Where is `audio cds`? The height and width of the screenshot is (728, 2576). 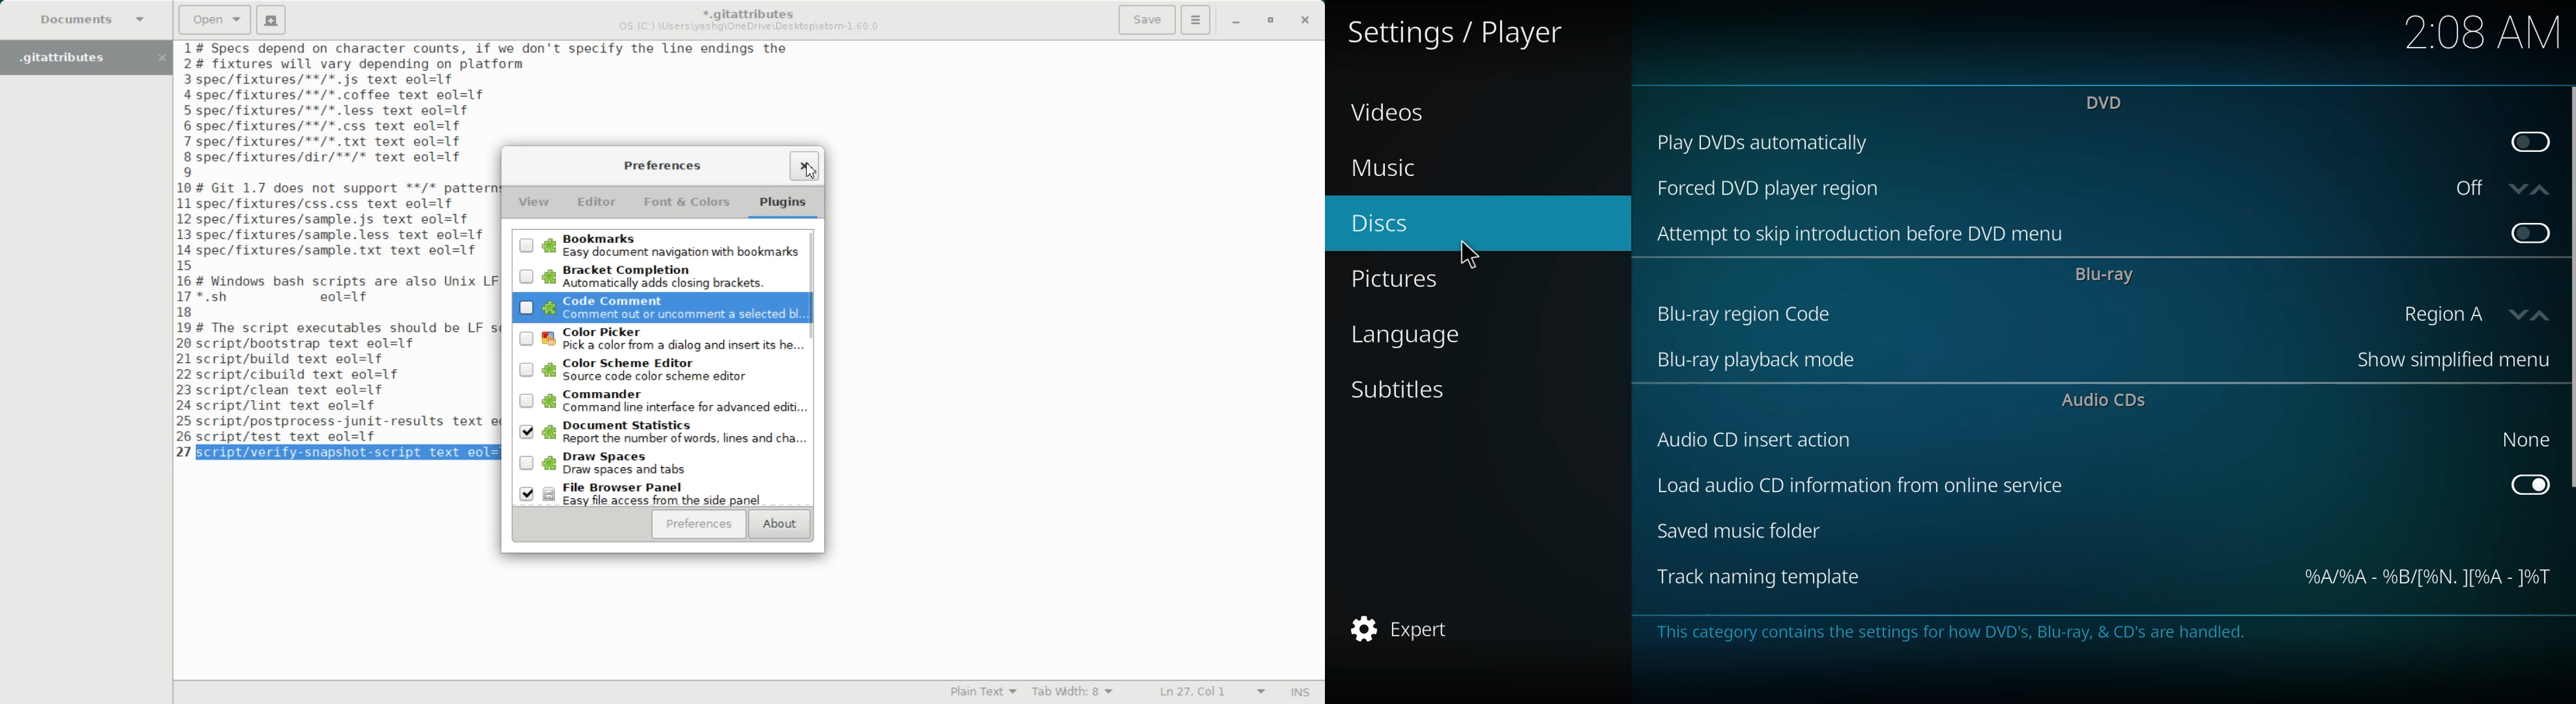 audio cds is located at coordinates (2108, 402).